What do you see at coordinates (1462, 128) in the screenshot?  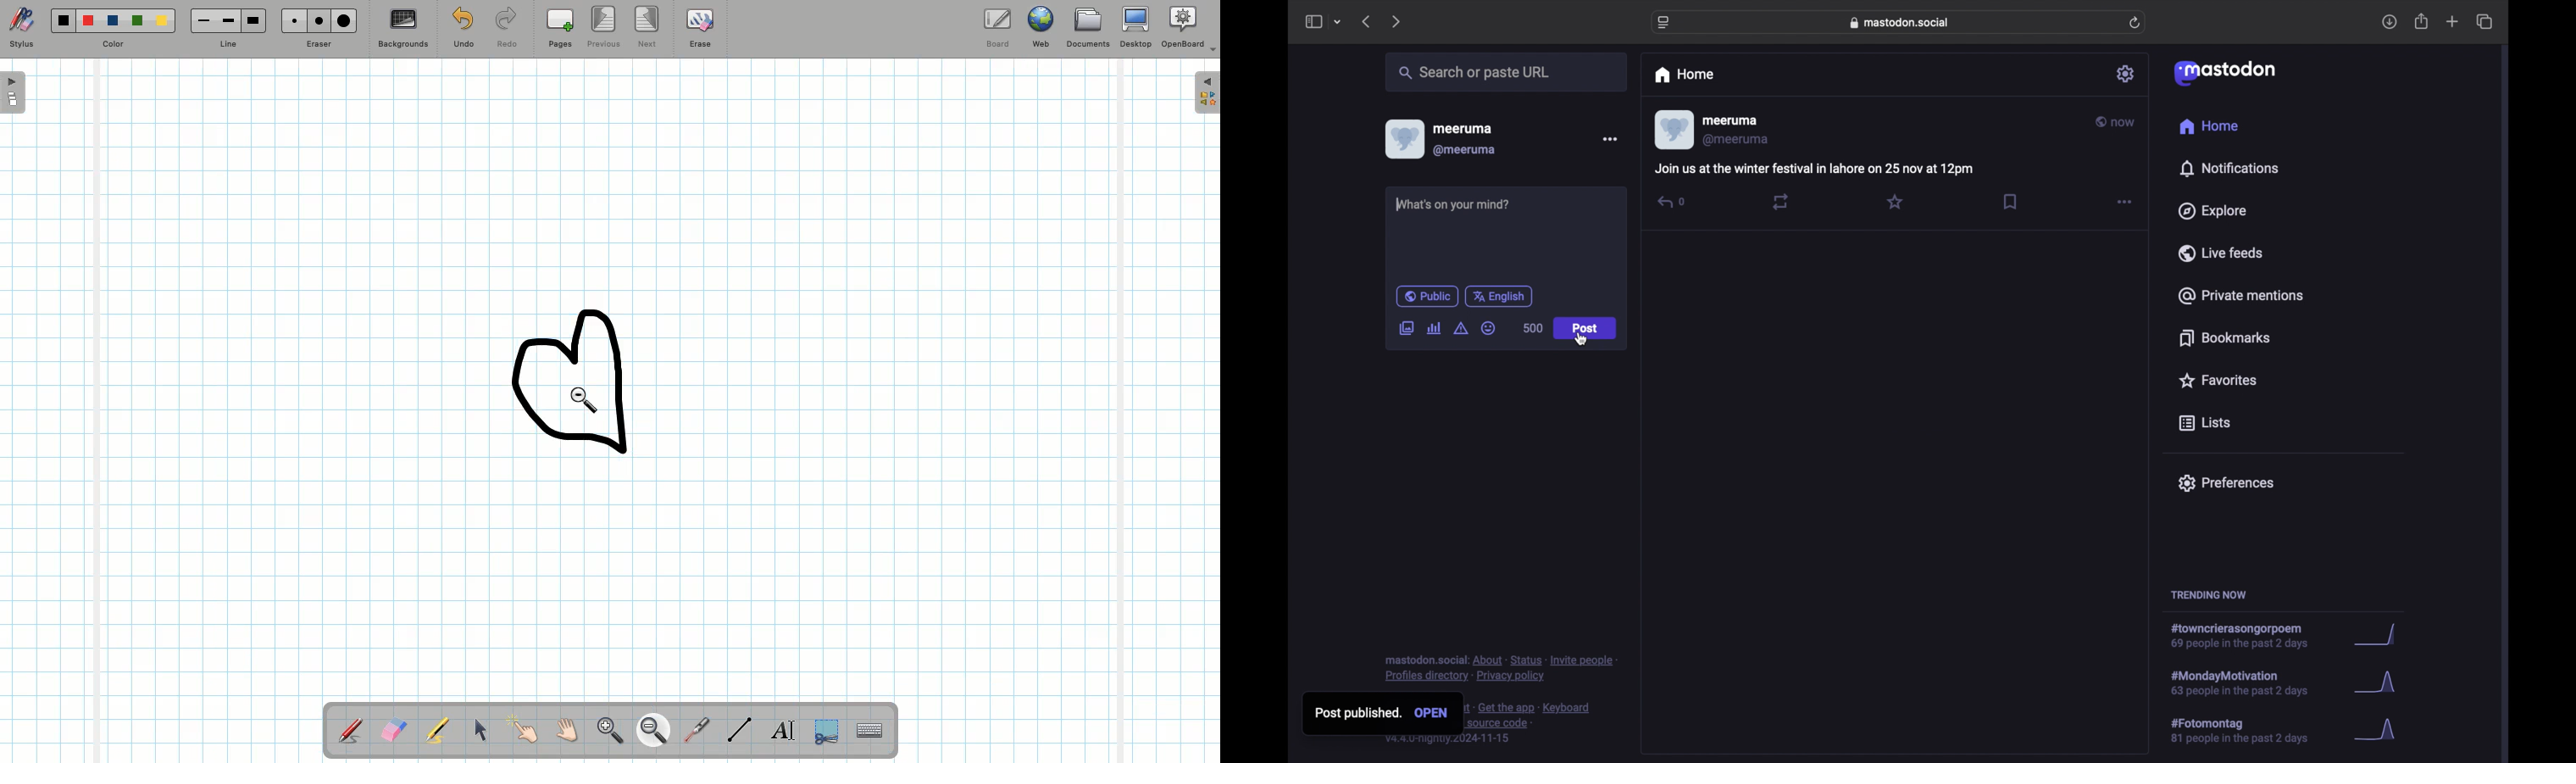 I see `meeruma` at bounding box center [1462, 128].